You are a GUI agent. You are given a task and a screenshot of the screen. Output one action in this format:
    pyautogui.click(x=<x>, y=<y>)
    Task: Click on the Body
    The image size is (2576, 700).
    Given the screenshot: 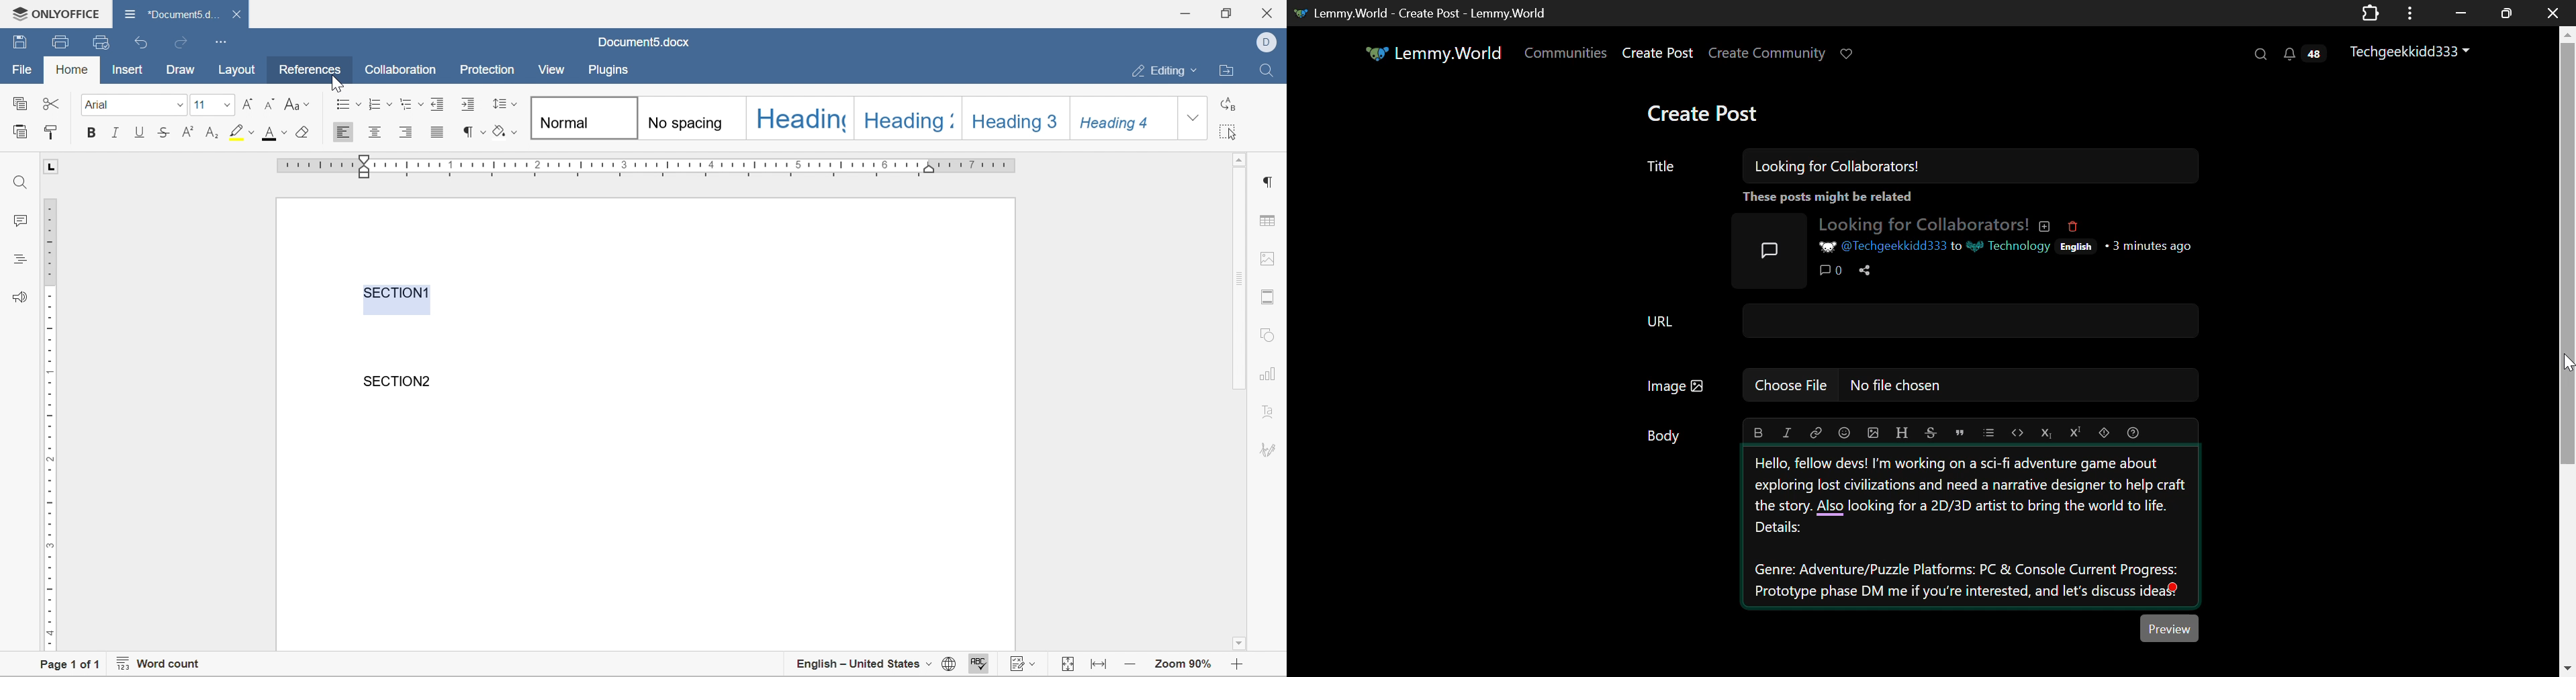 What is the action you would take?
    pyautogui.click(x=1666, y=443)
    